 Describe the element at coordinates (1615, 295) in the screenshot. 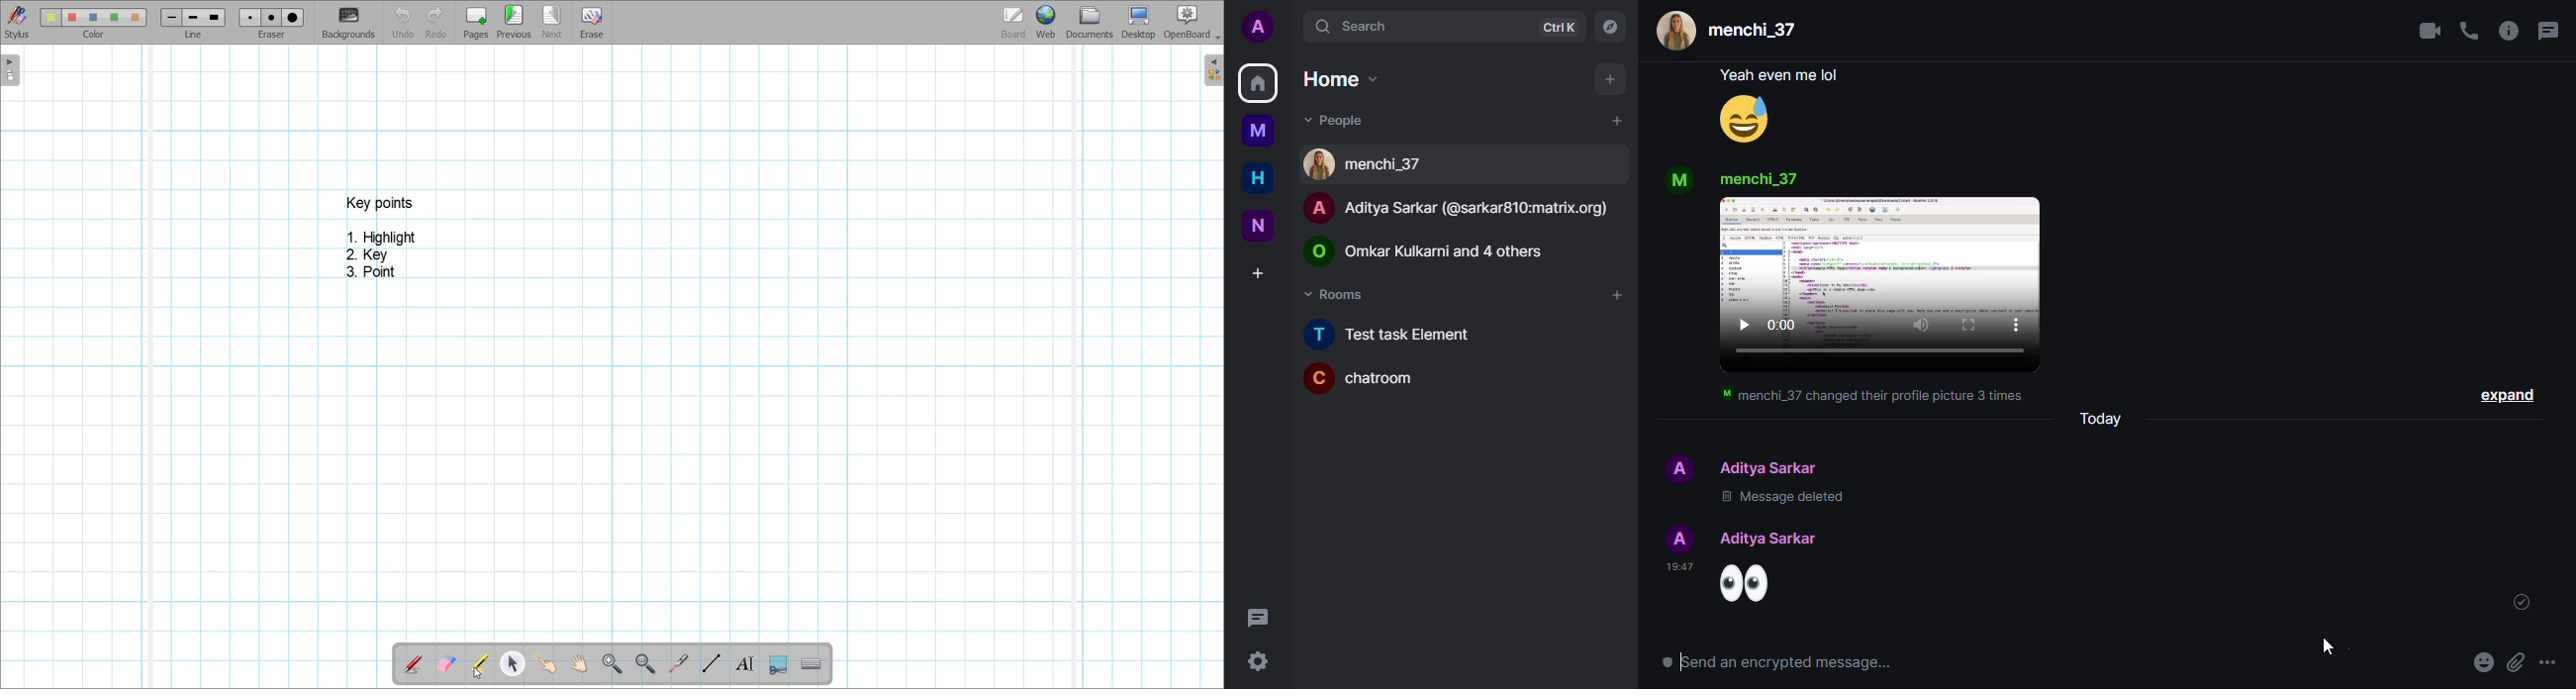

I see `add` at that location.